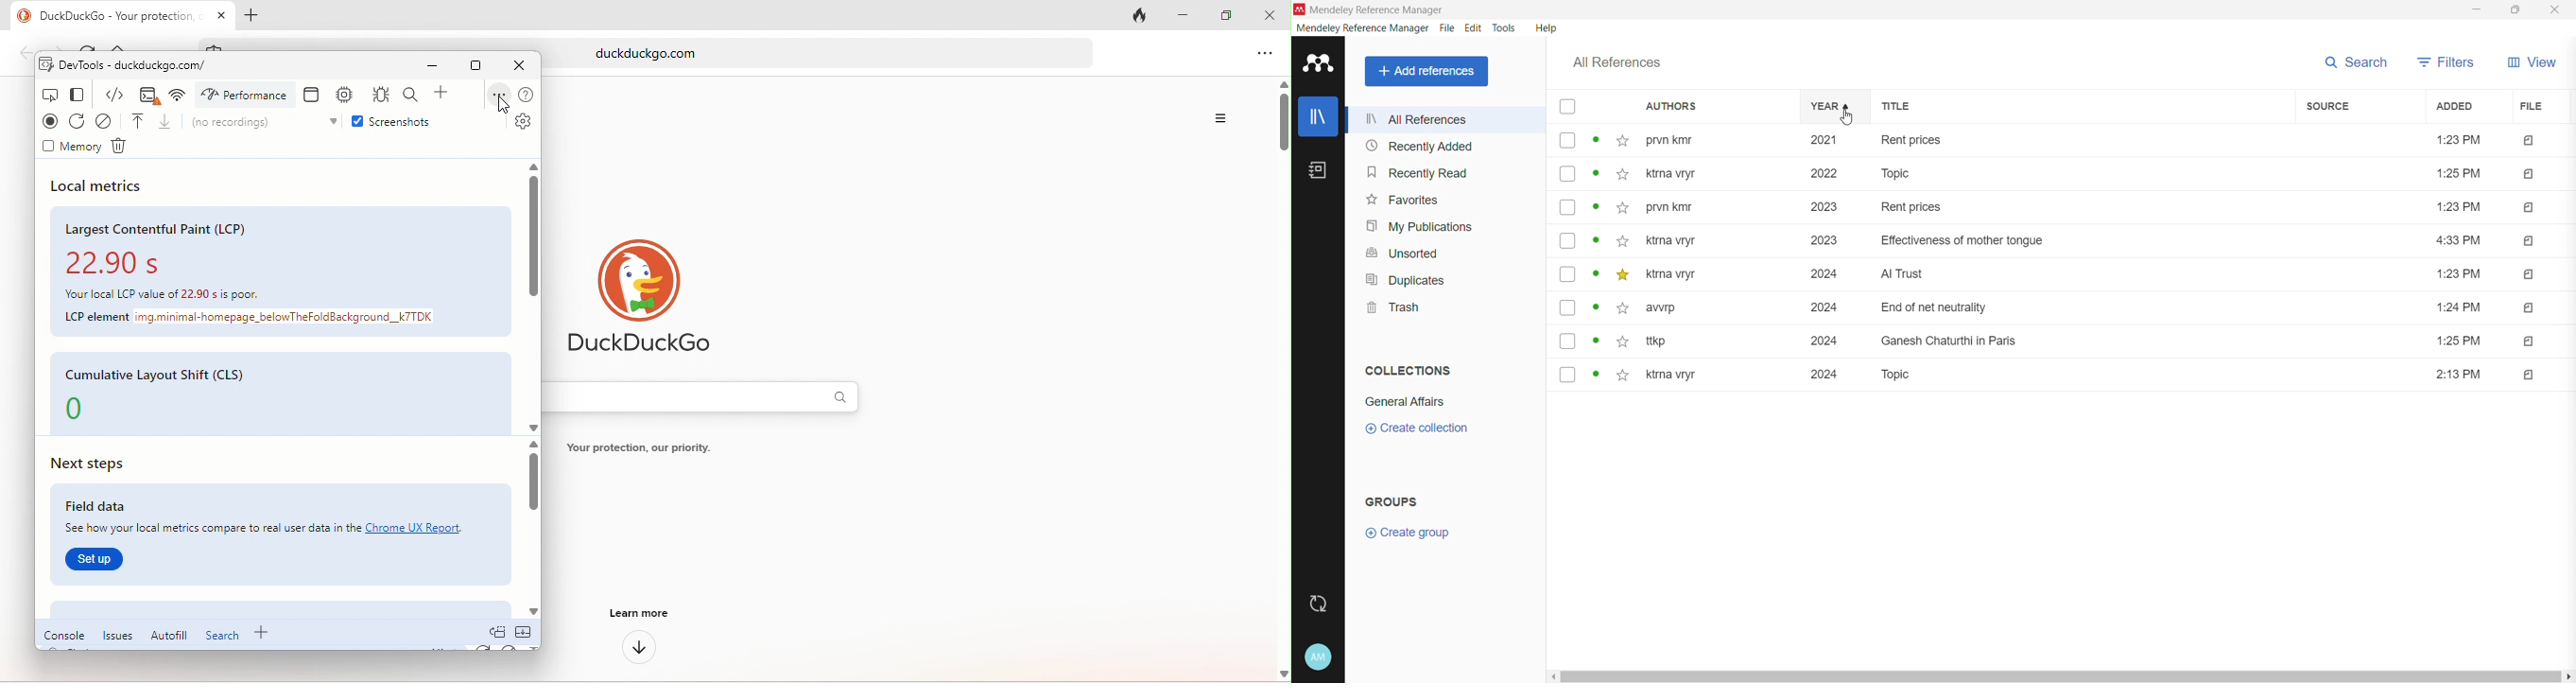 The height and width of the screenshot is (700, 2576). I want to click on Mendeley Reference Manager, so click(1363, 28).